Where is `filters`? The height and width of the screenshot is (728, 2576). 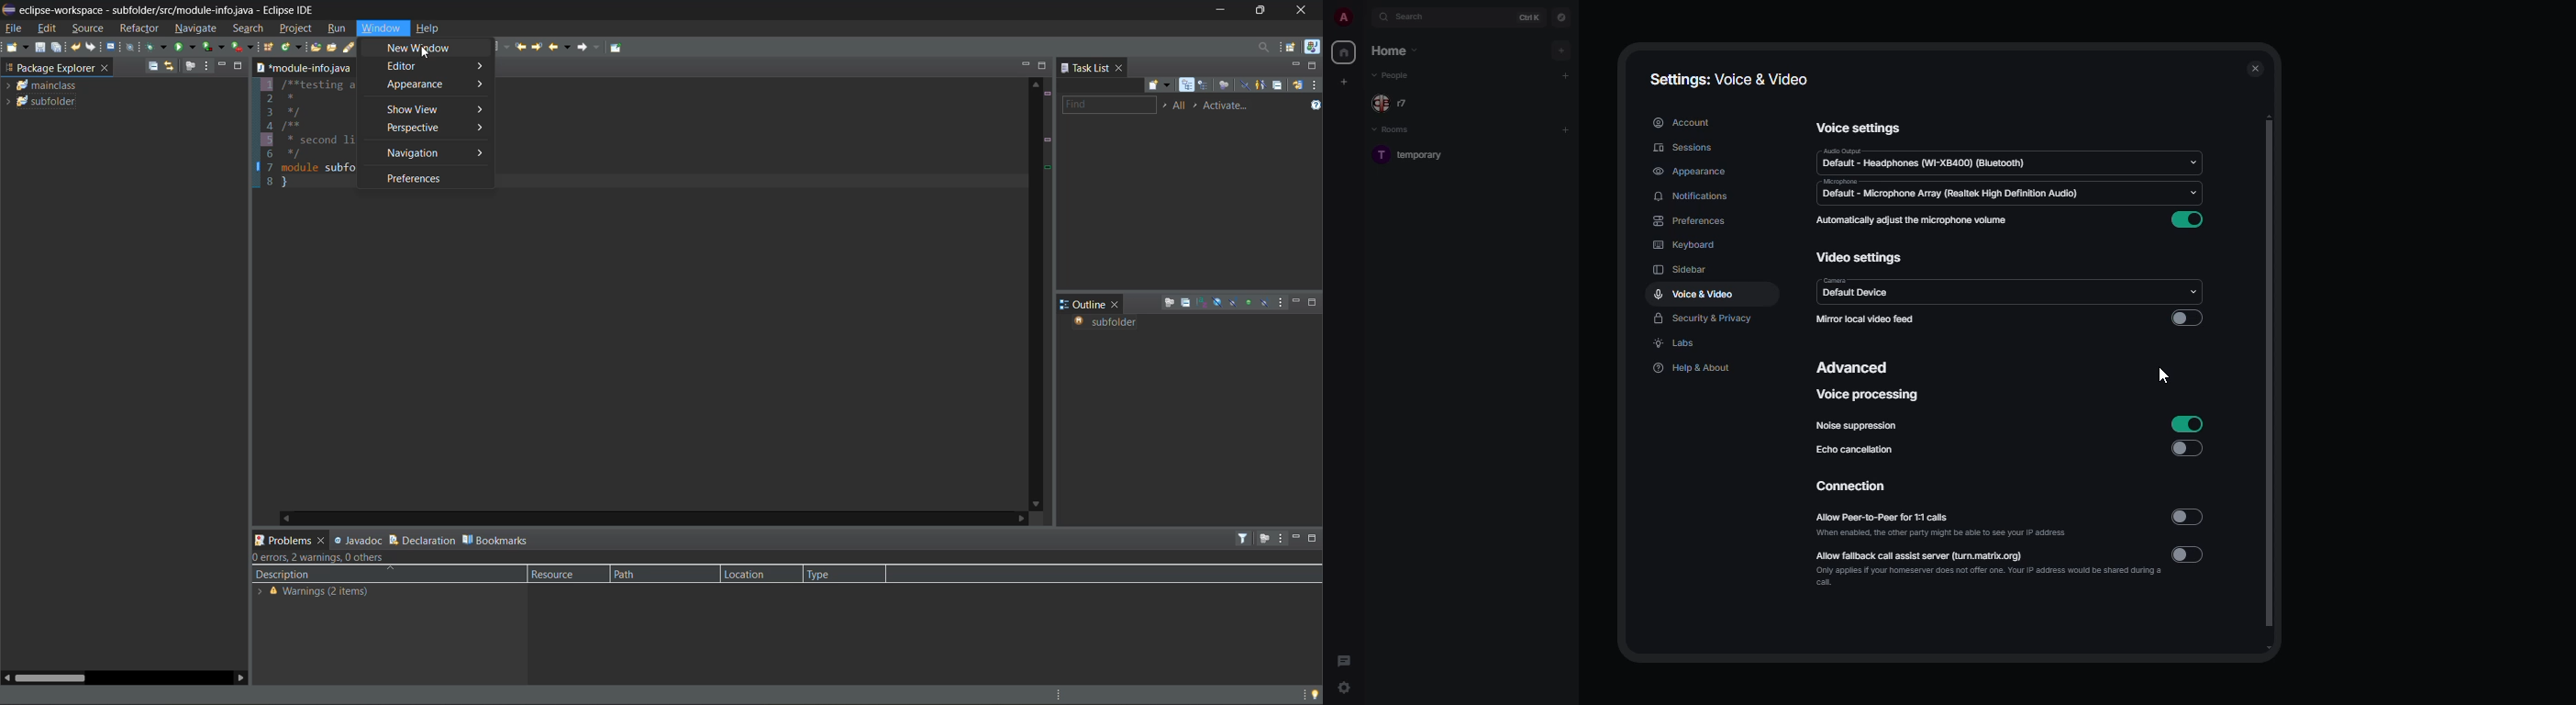 filters is located at coordinates (1246, 538).